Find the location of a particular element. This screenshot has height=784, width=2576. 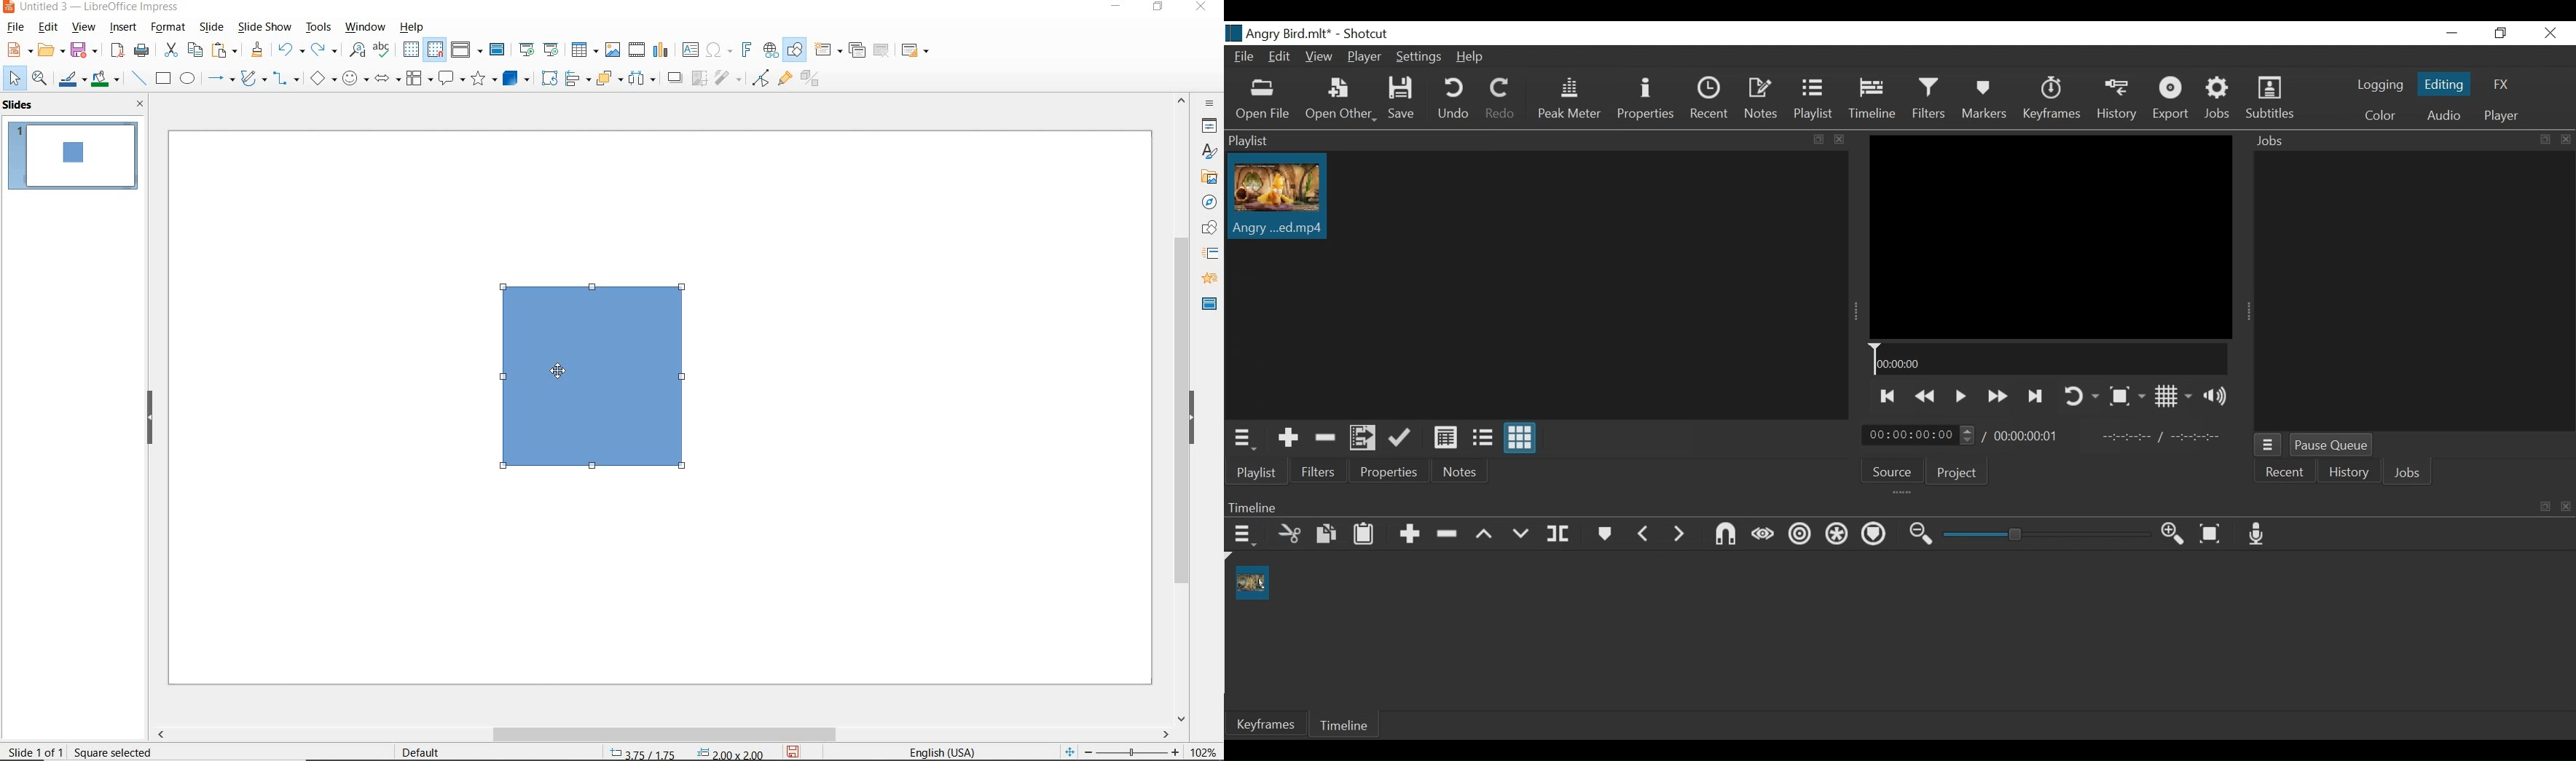

Media Viewer is located at coordinates (2050, 237).